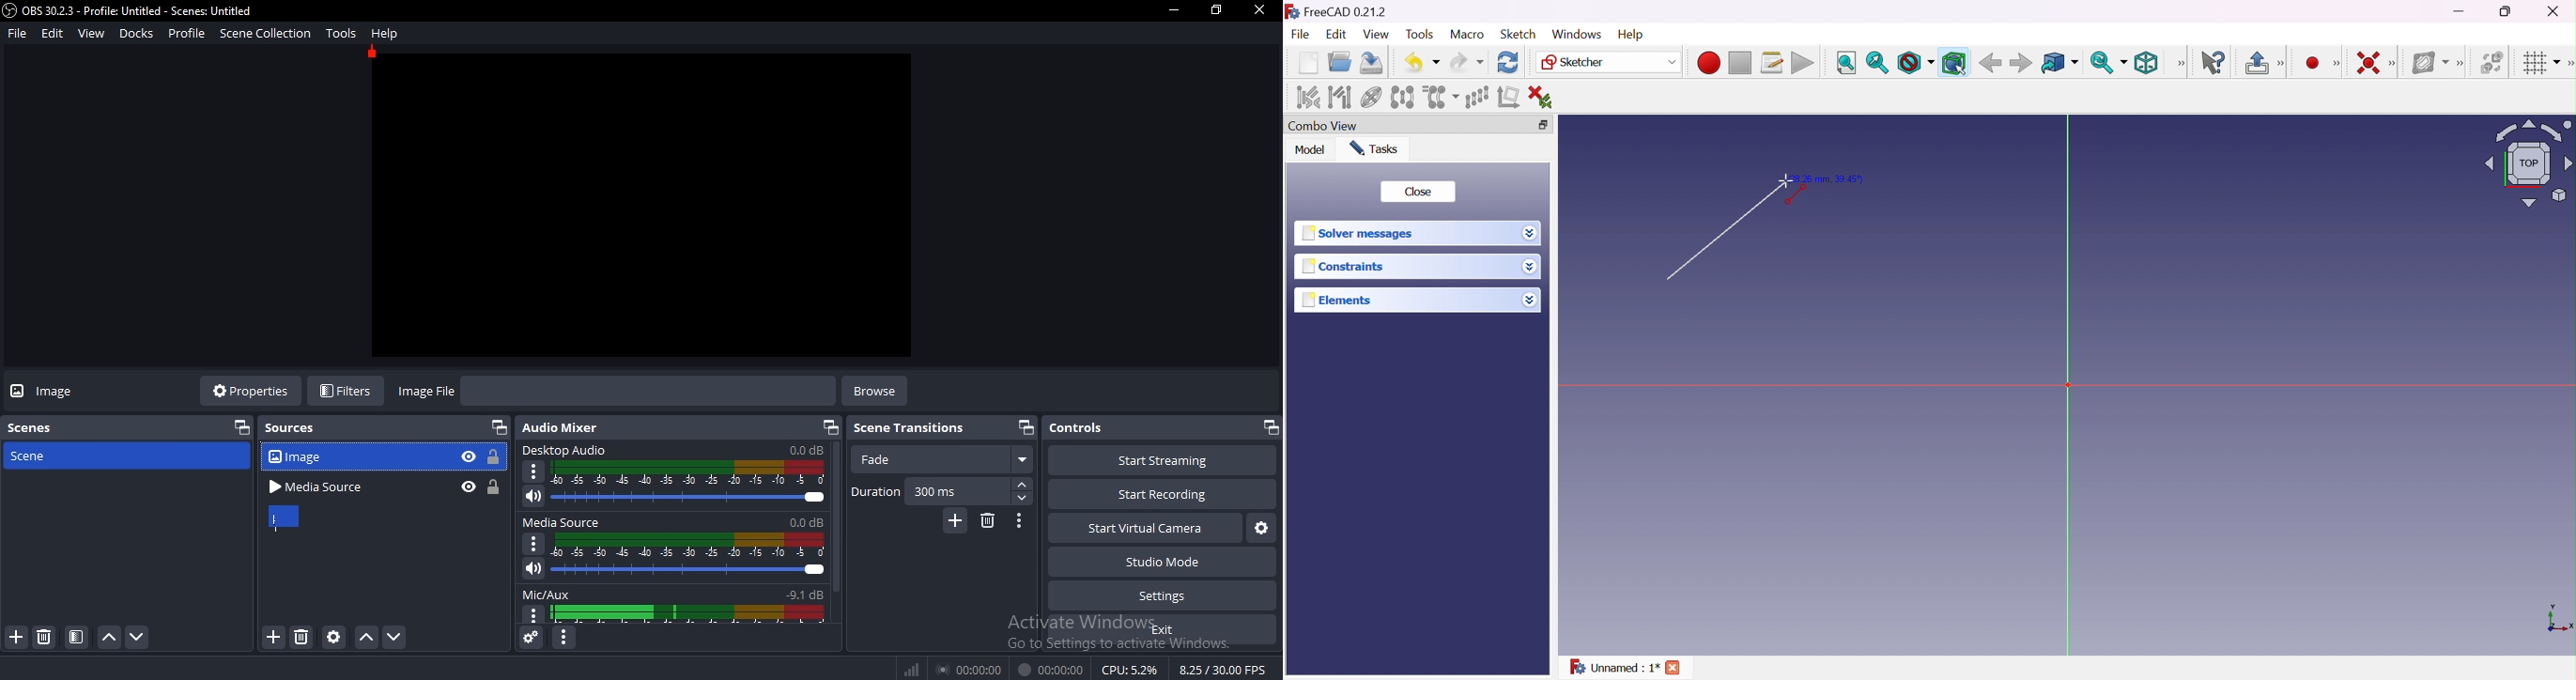 The image size is (2576, 700). Describe the element at coordinates (1376, 34) in the screenshot. I see `View` at that location.